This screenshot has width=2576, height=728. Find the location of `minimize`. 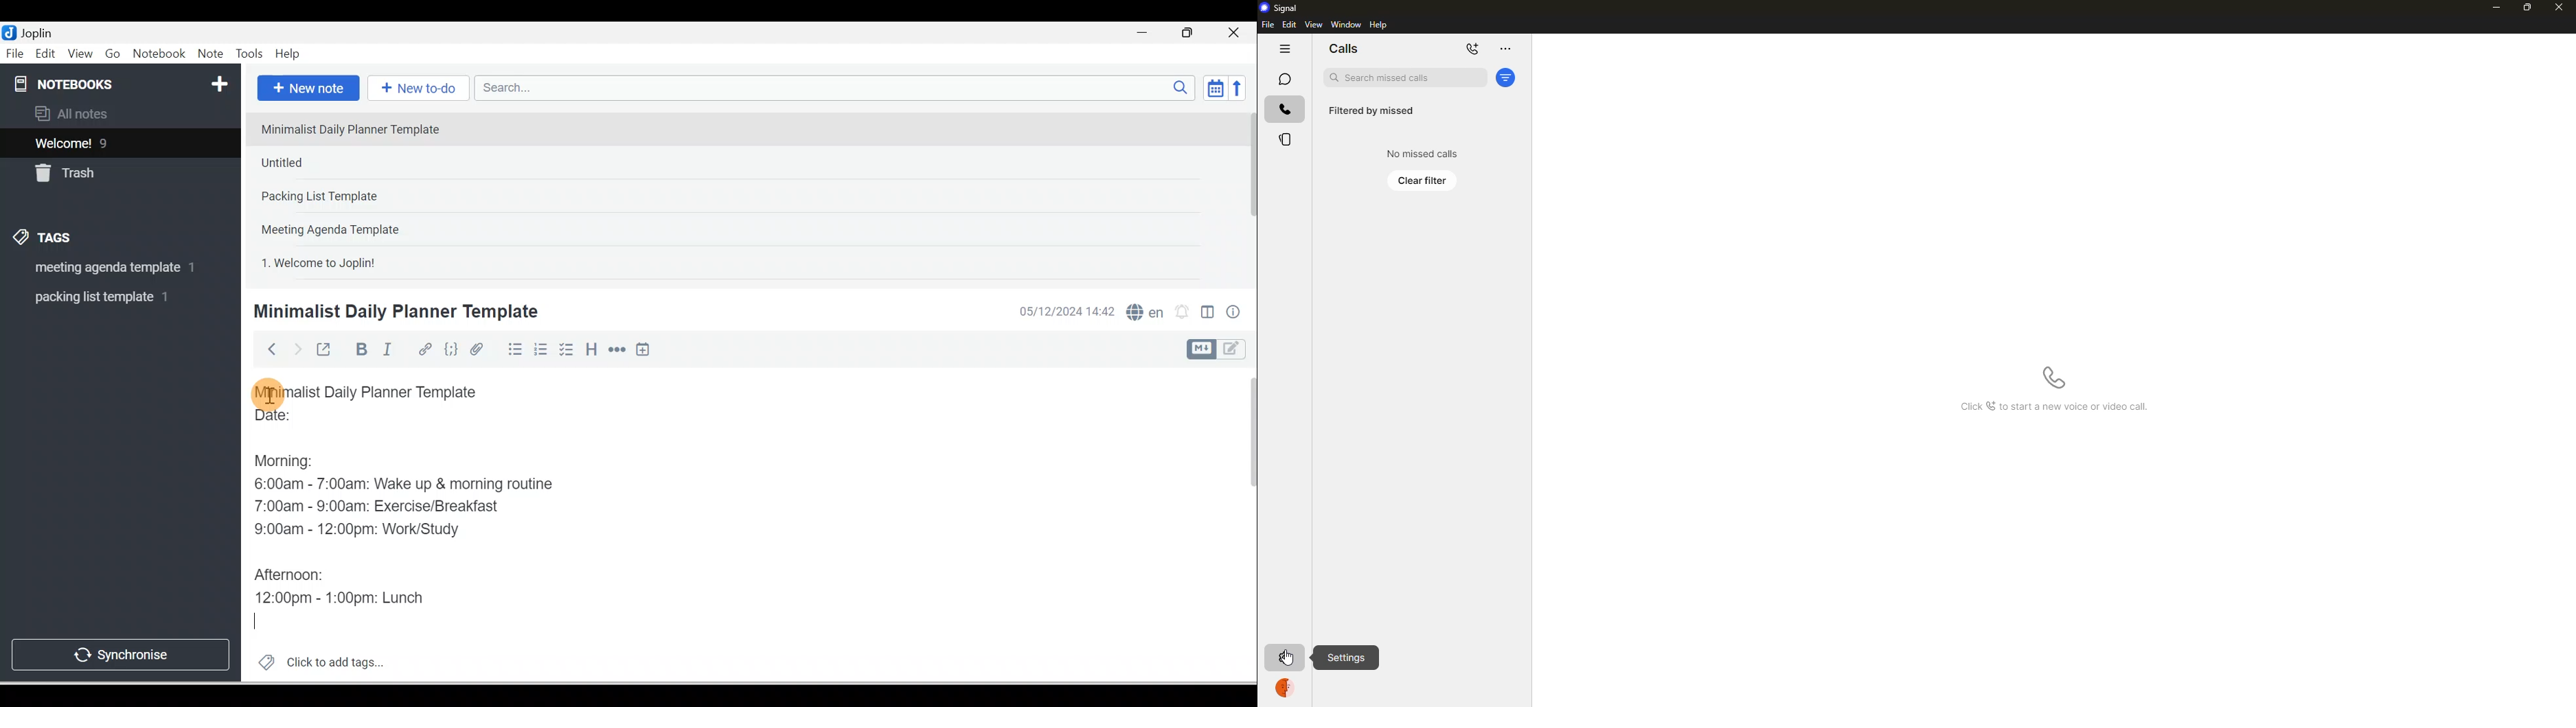

minimize is located at coordinates (2496, 8).